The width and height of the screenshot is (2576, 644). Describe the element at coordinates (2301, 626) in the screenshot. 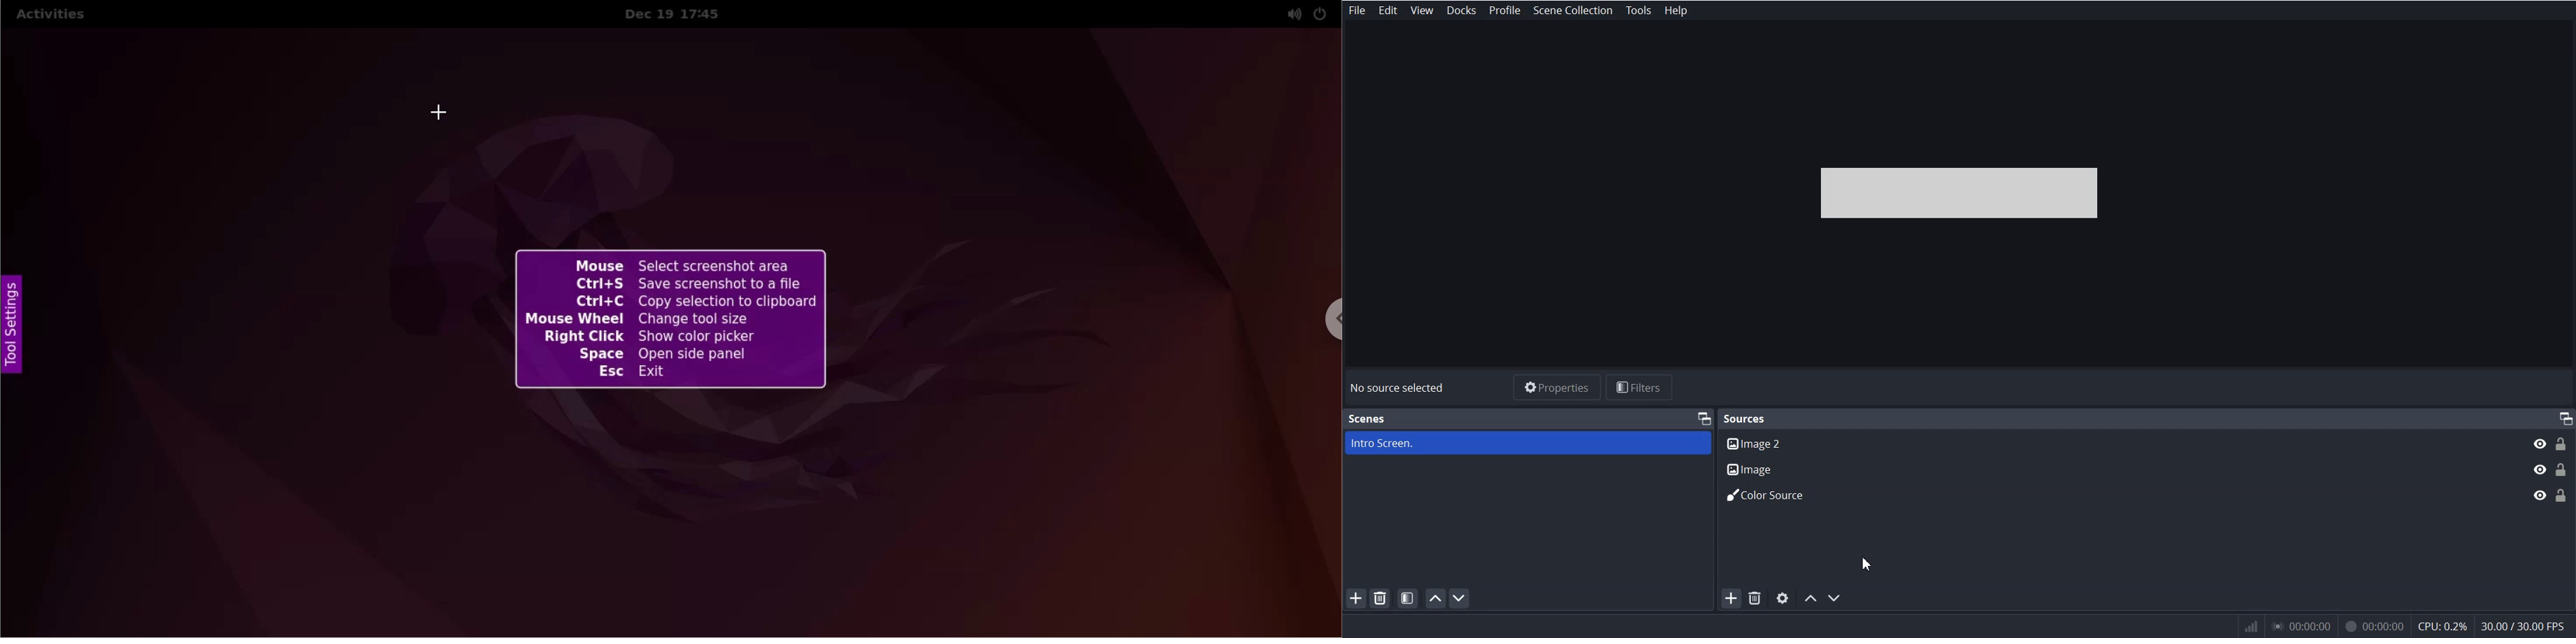

I see `00:00:00` at that location.